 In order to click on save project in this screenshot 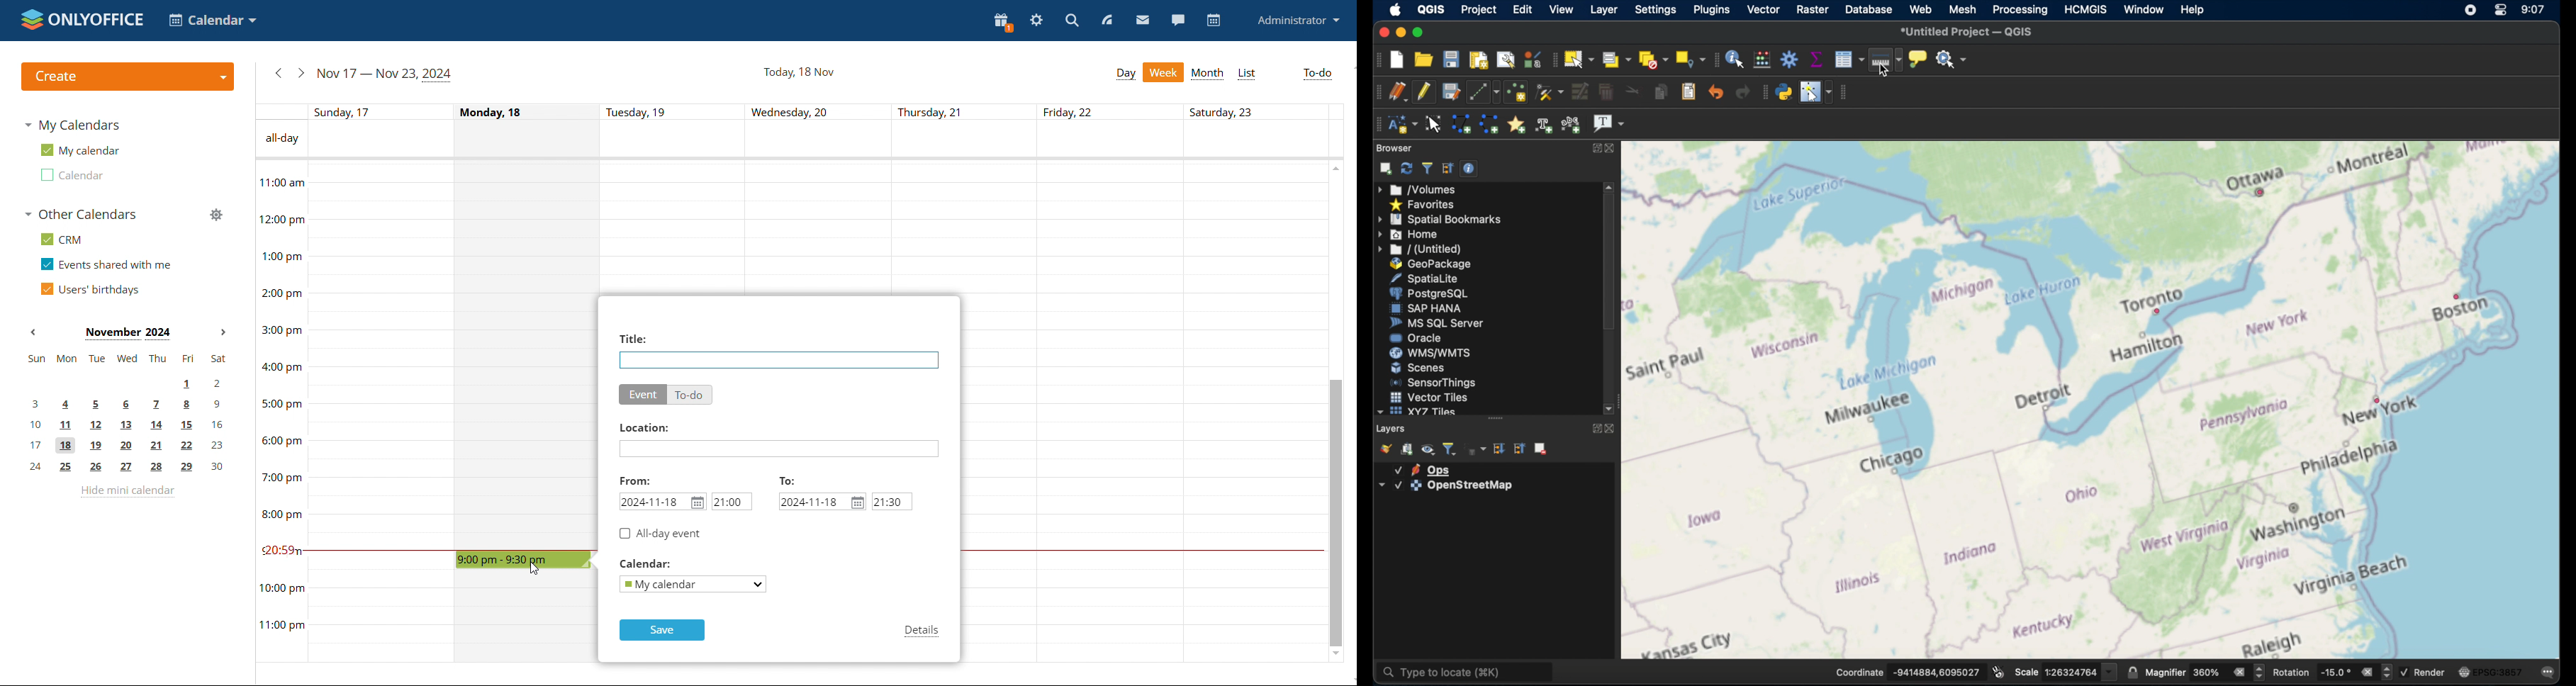, I will do `click(1451, 58)`.